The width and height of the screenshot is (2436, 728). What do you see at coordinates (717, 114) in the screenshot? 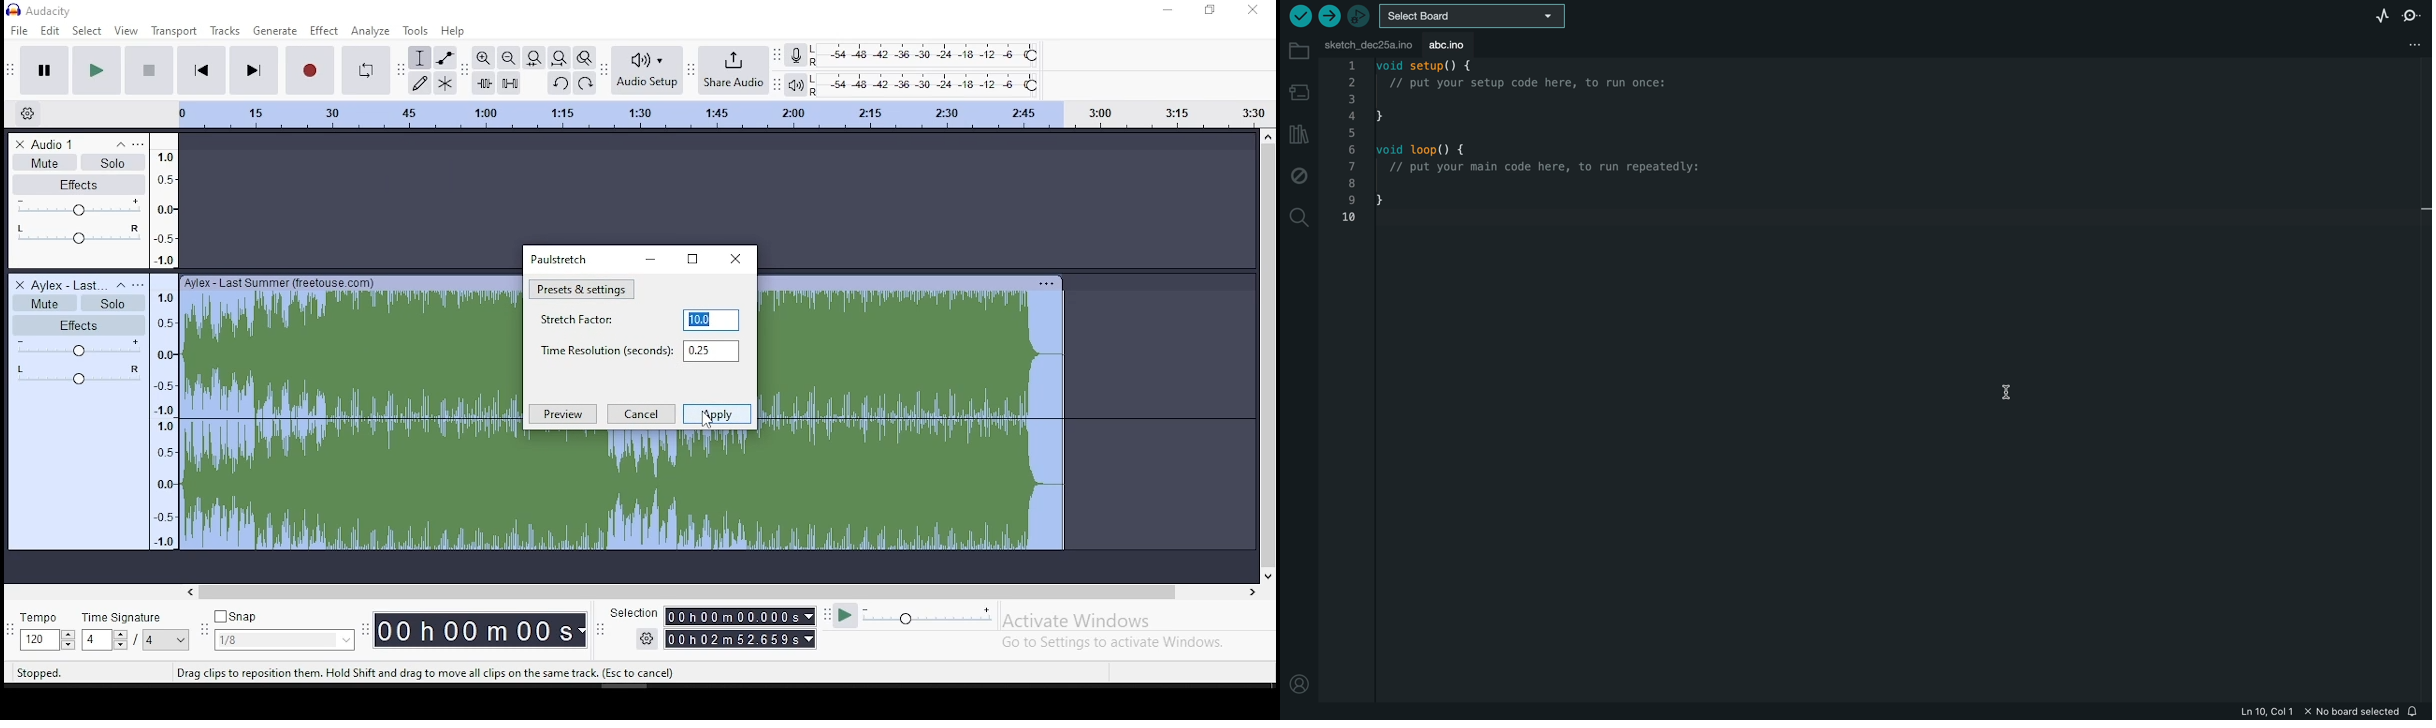
I see `scale` at bounding box center [717, 114].